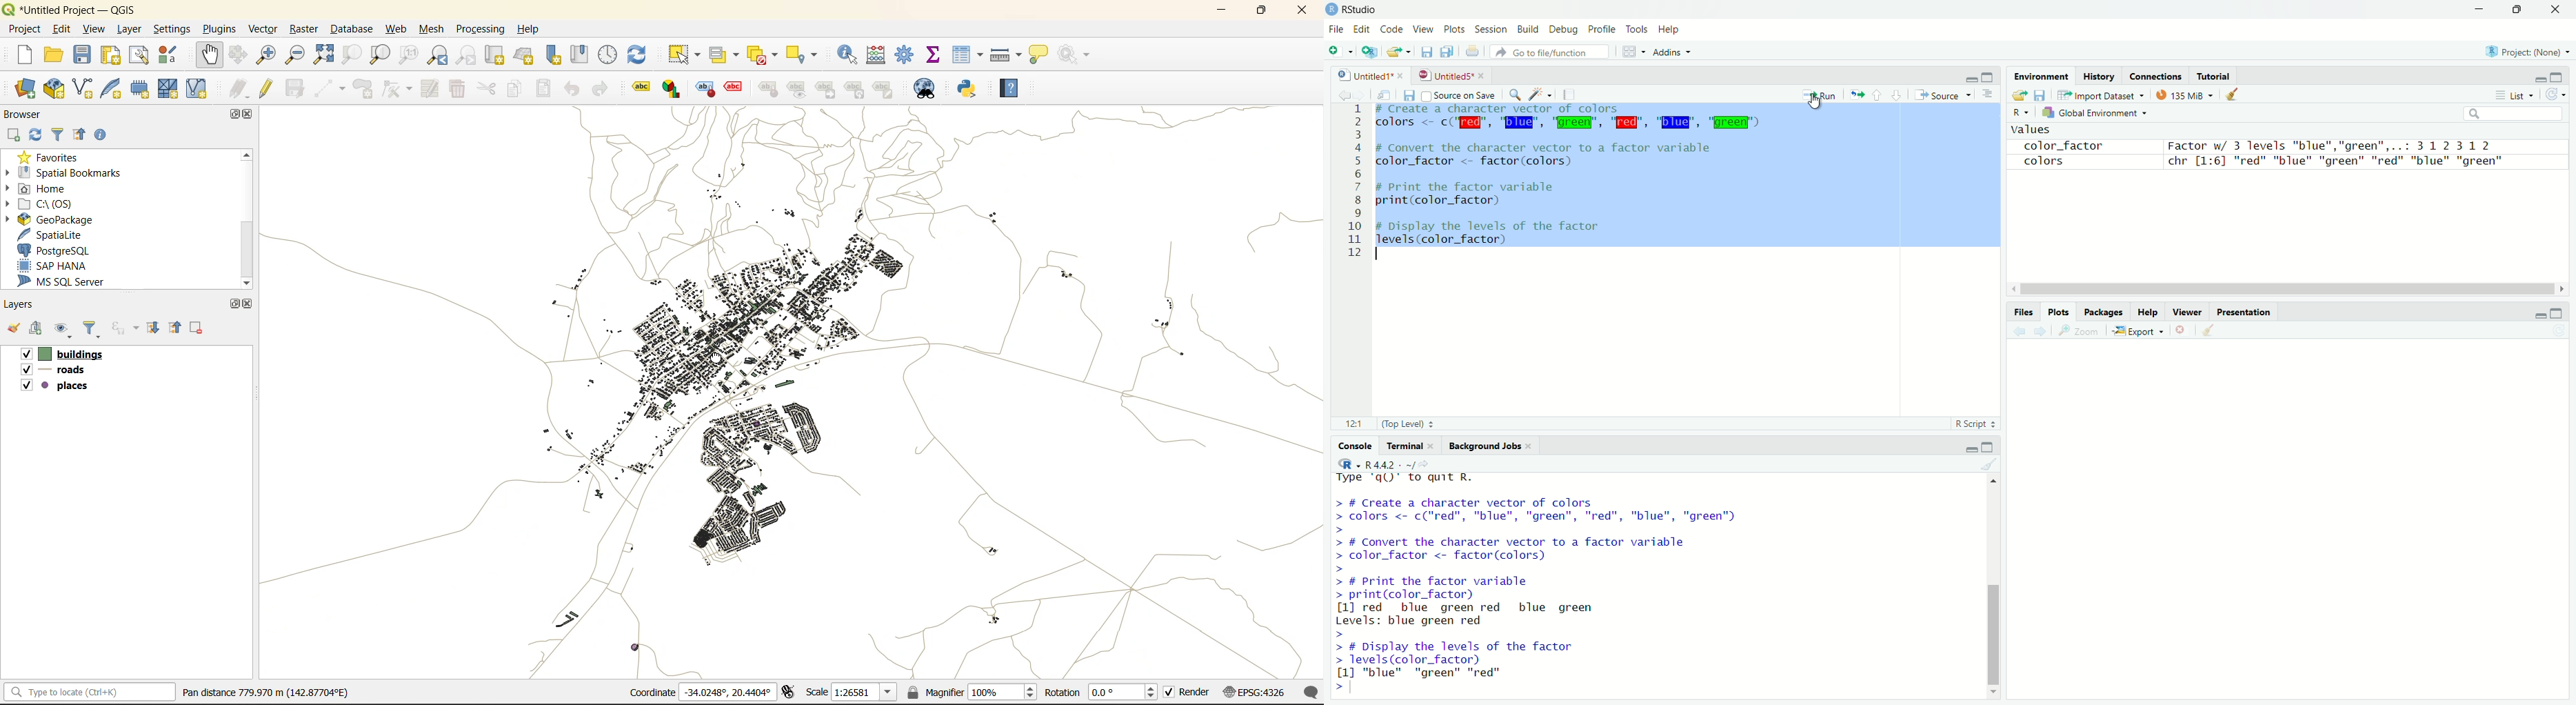  What do you see at coordinates (1996, 589) in the screenshot?
I see `scrollbar` at bounding box center [1996, 589].